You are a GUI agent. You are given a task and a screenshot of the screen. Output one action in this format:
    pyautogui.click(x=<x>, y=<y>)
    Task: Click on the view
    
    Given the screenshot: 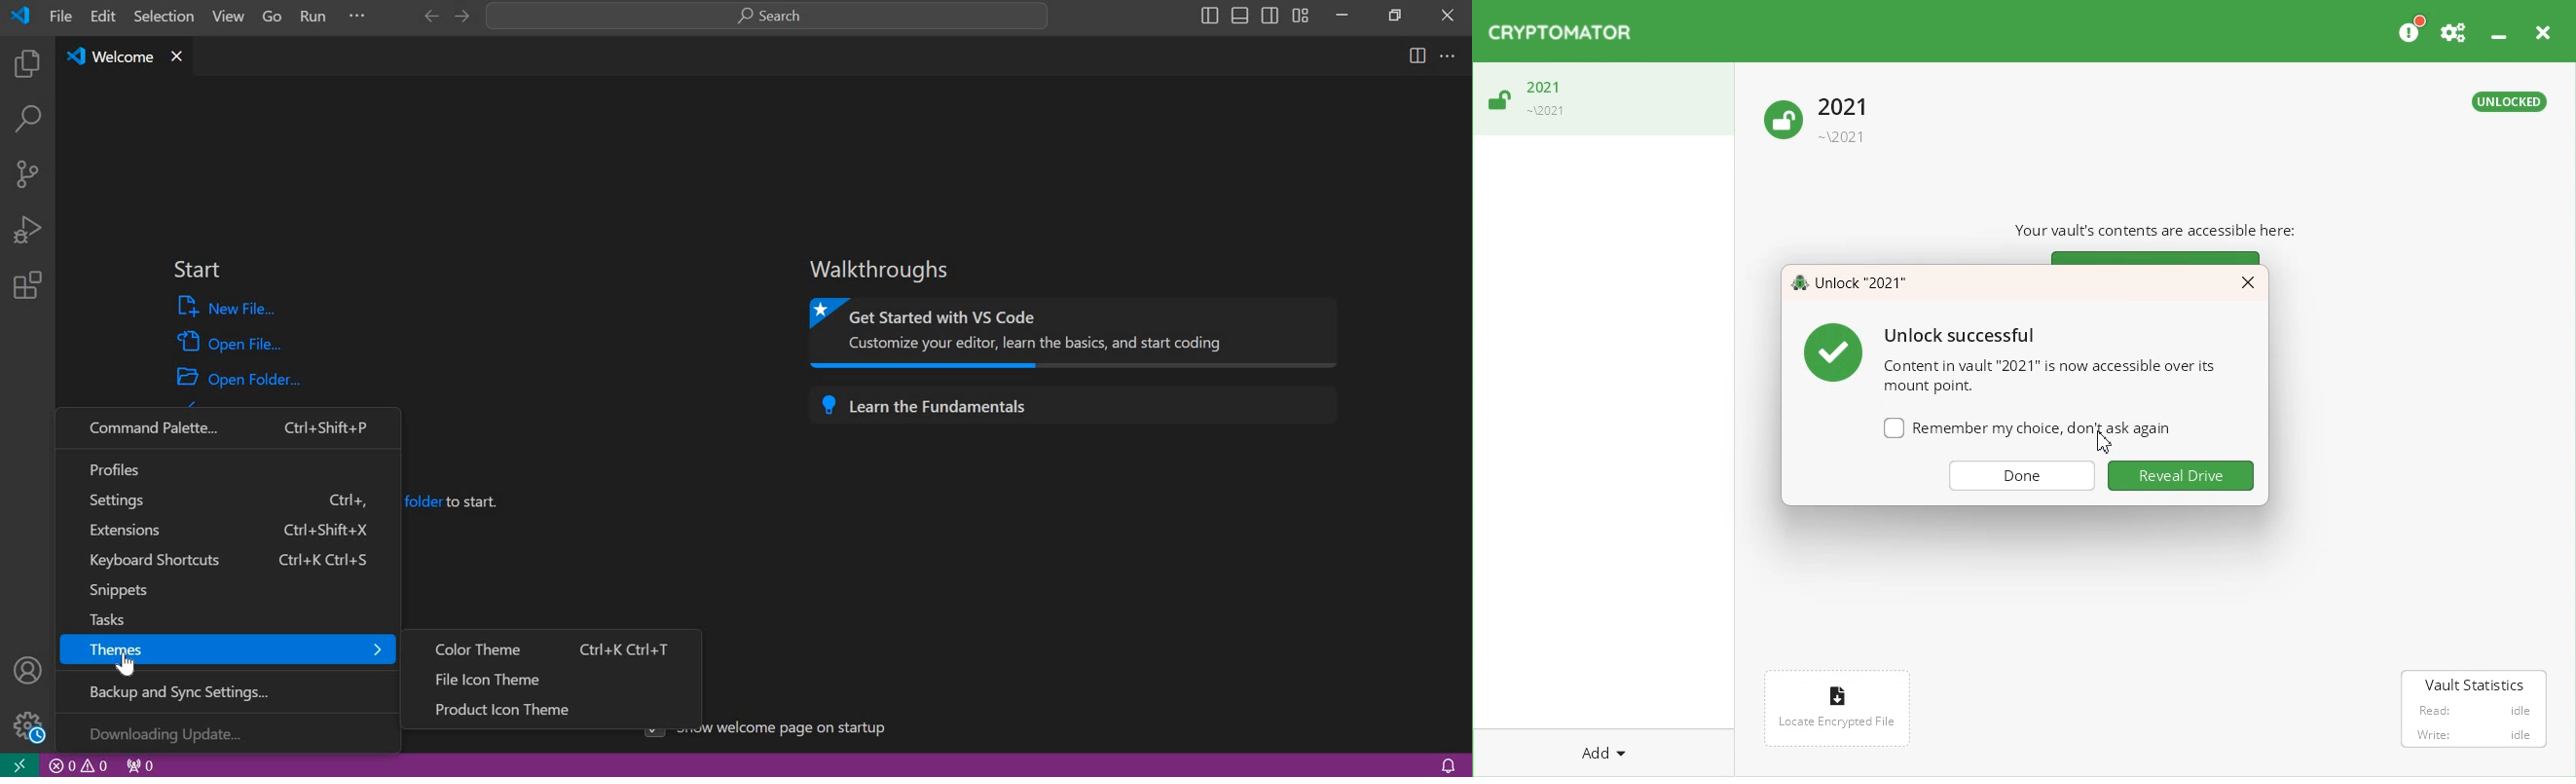 What is the action you would take?
    pyautogui.click(x=224, y=19)
    